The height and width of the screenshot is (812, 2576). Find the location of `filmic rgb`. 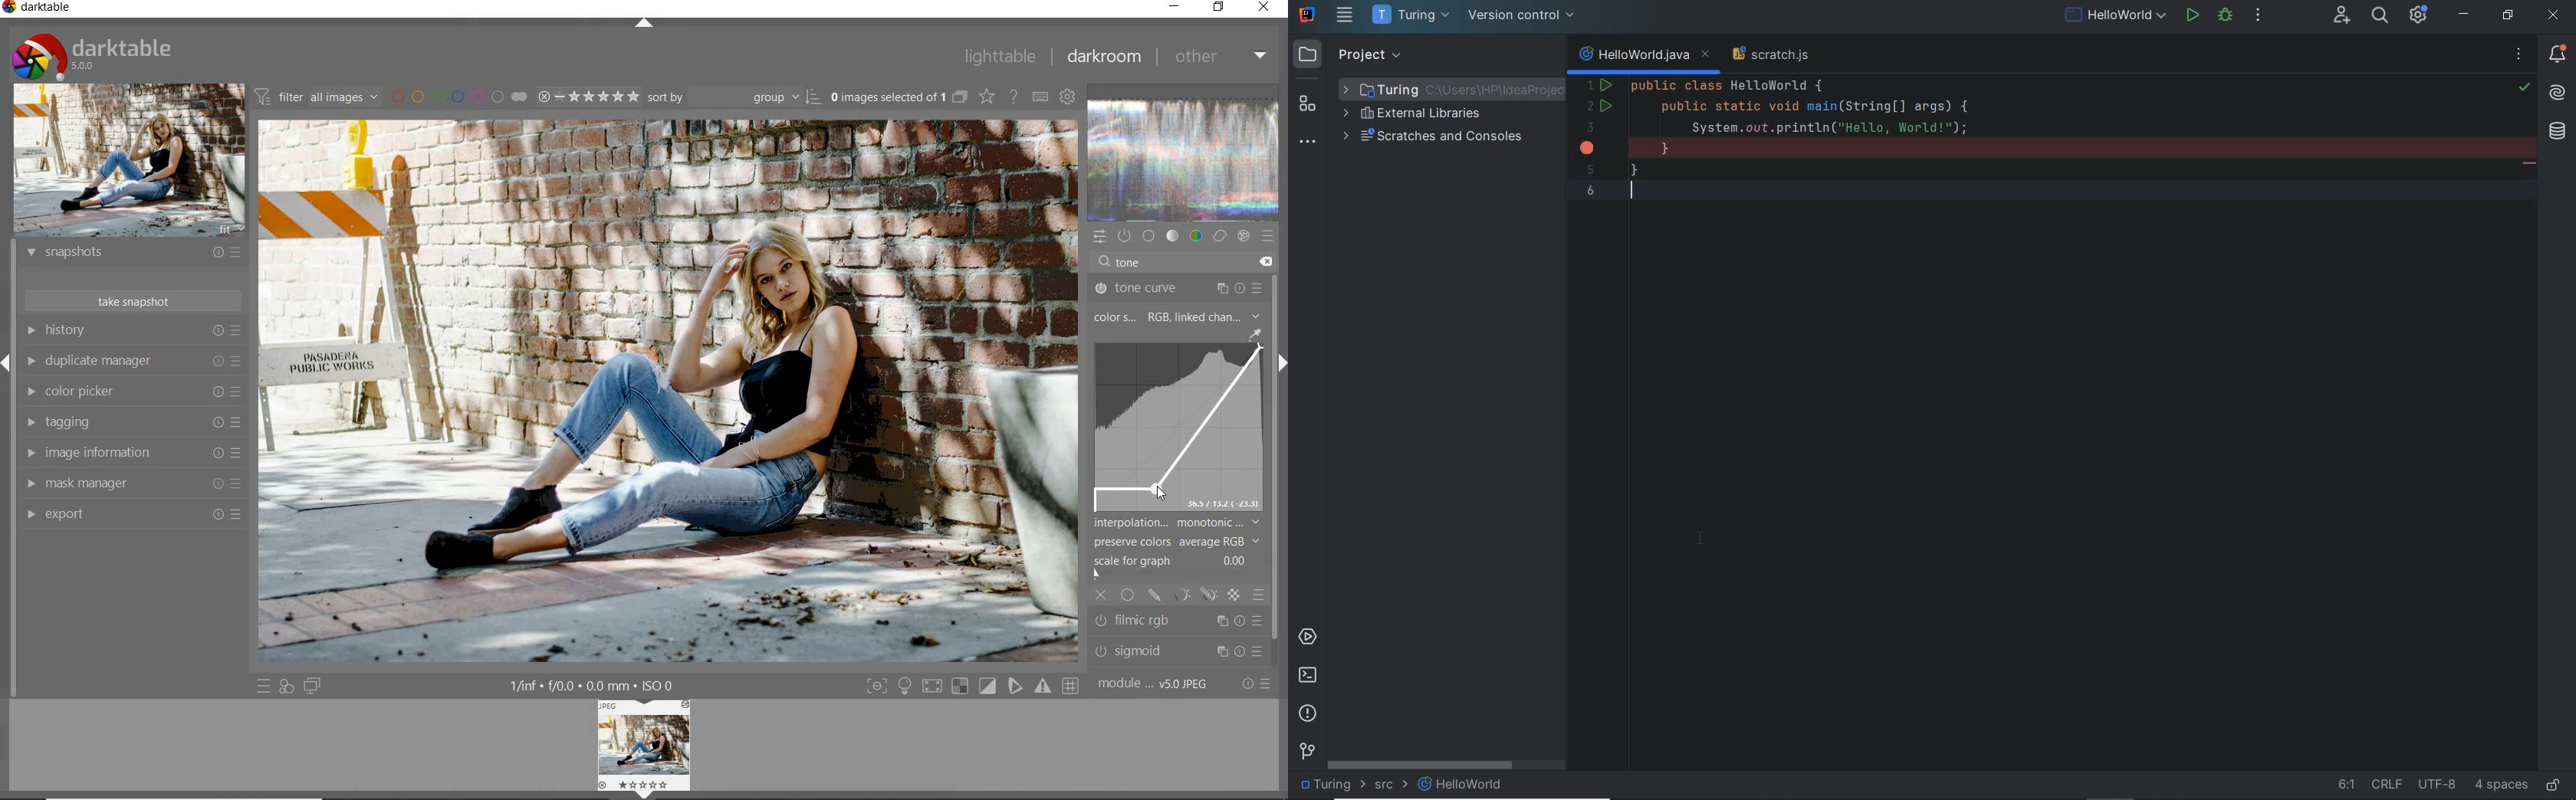

filmic rgb is located at coordinates (1178, 621).